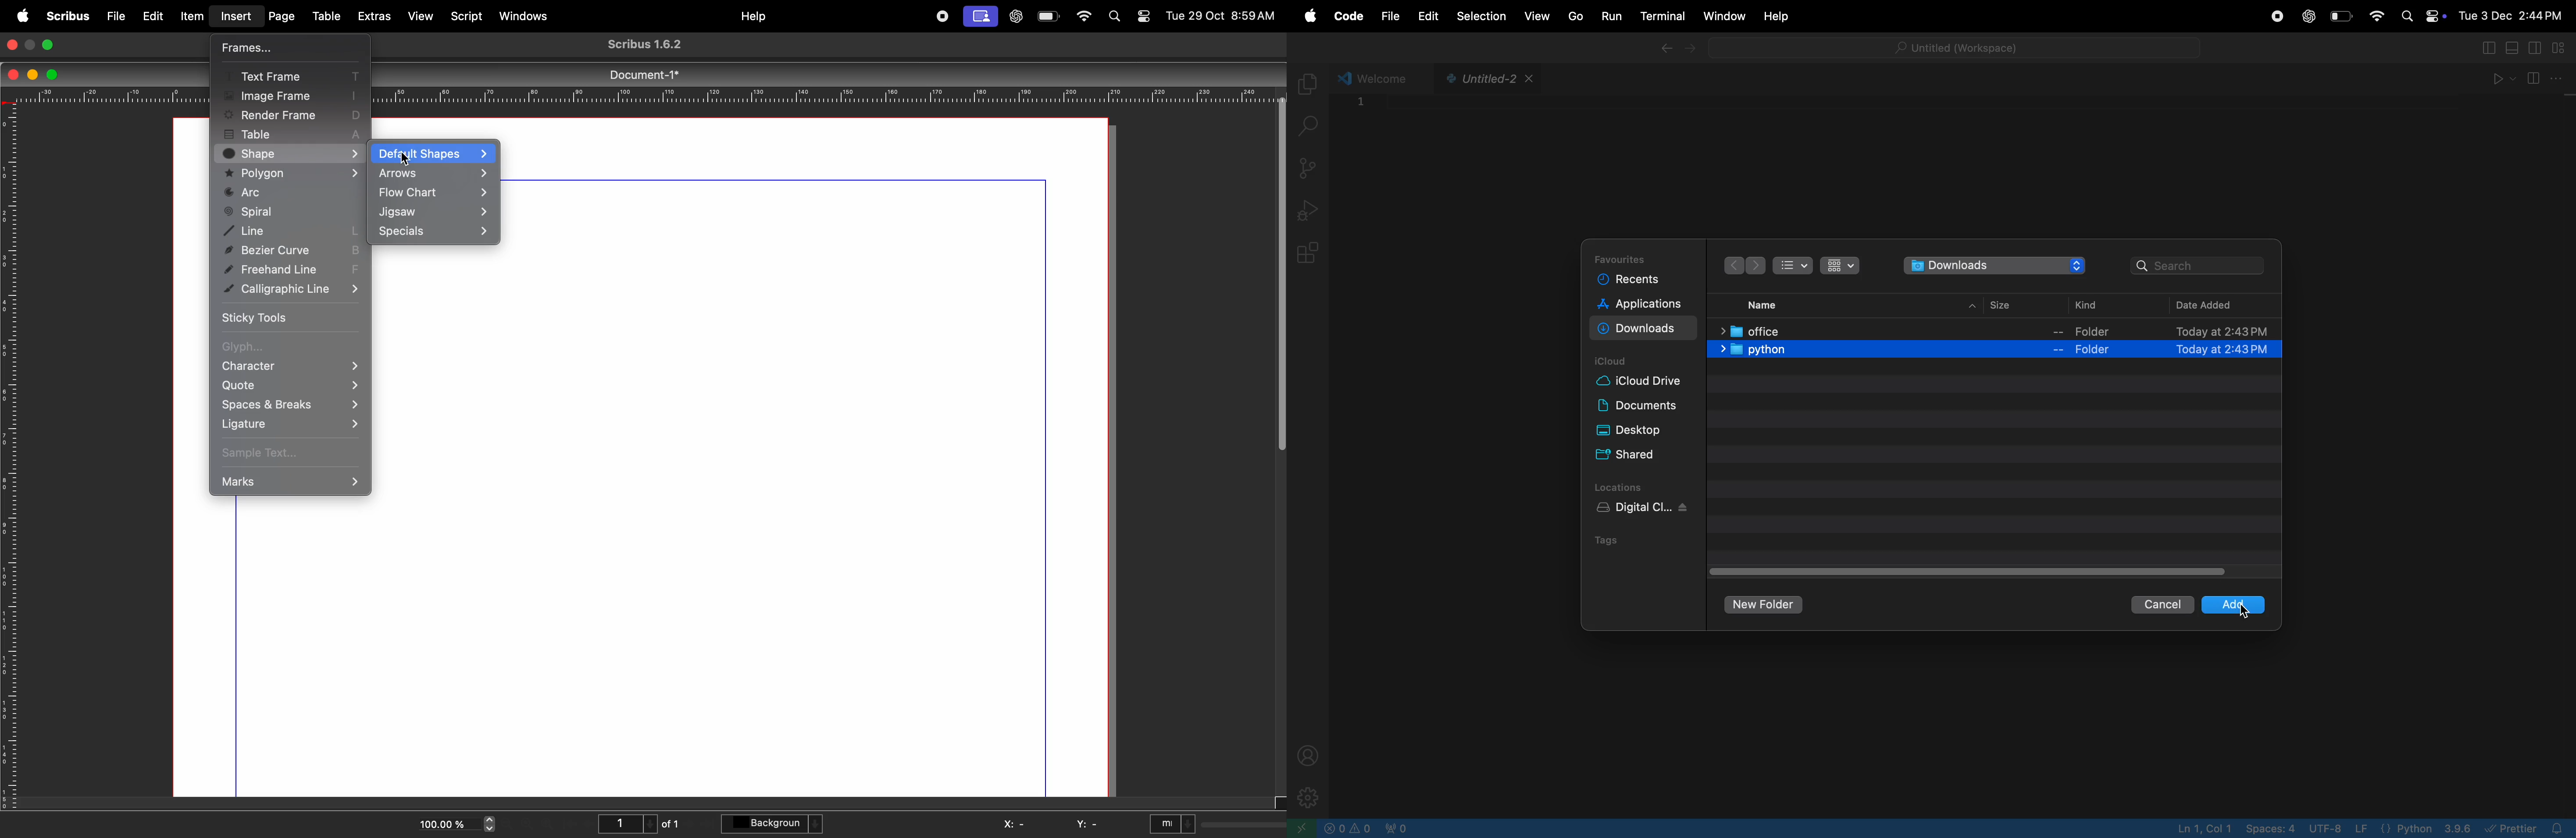 This screenshot has width=2576, height=840. Describe the element at coordinates (2426, 828) in the screenshot. I see `python ` at that location.